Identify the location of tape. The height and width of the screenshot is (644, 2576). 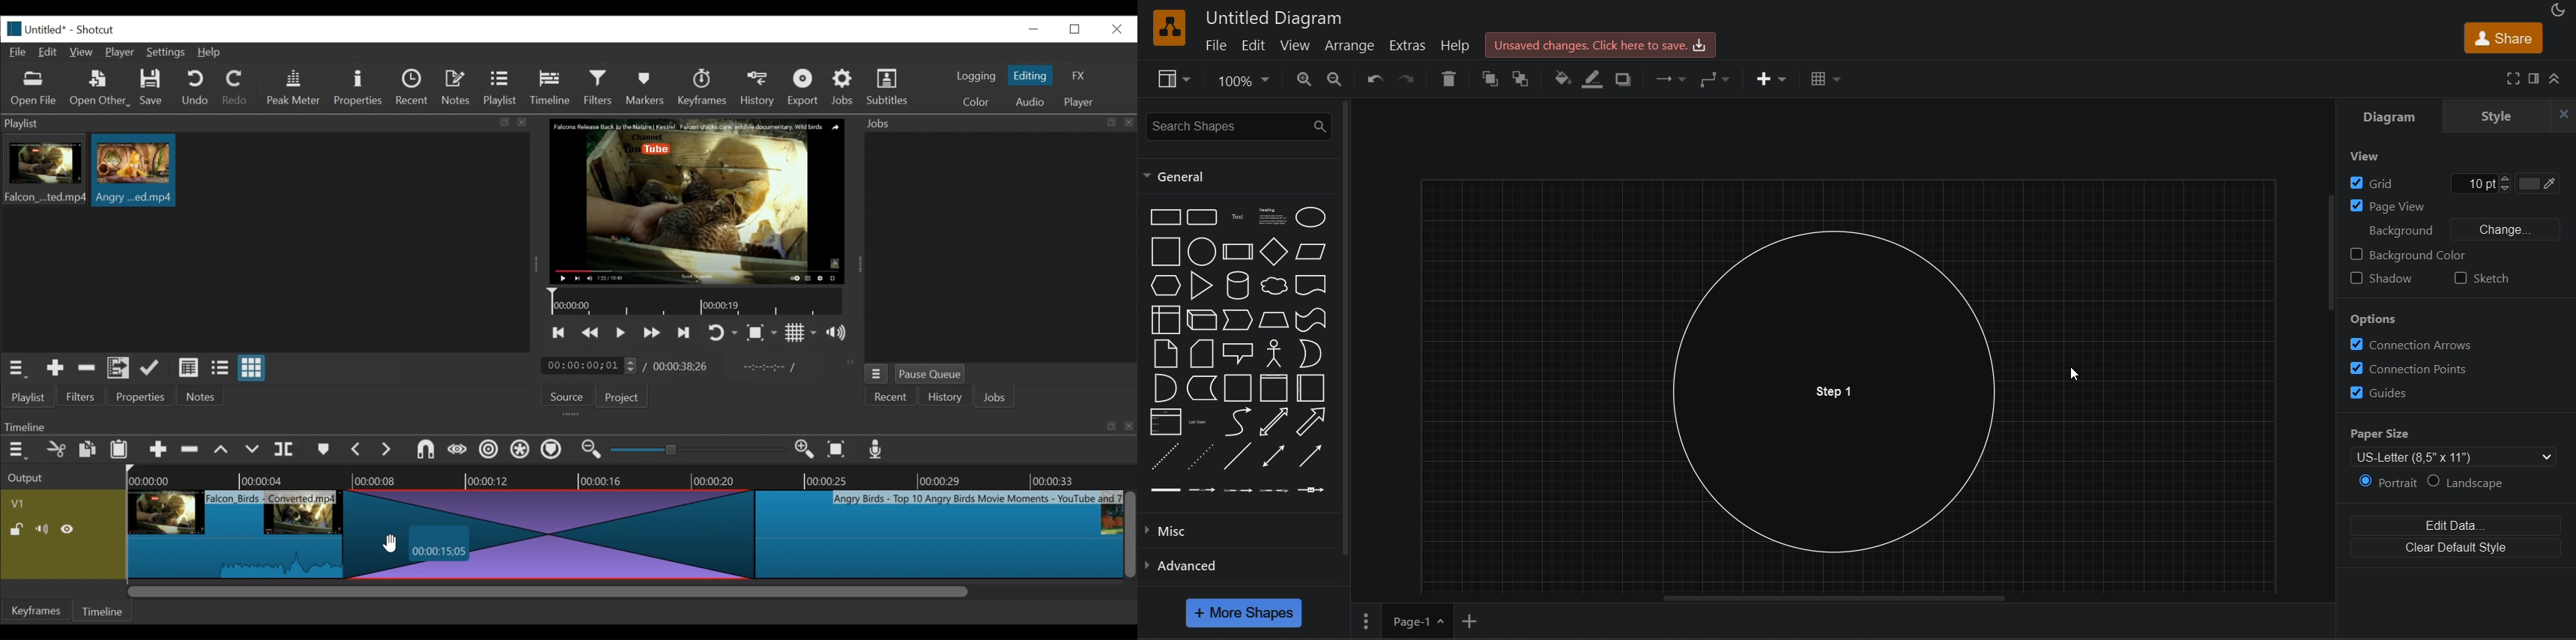
(1314, 319).